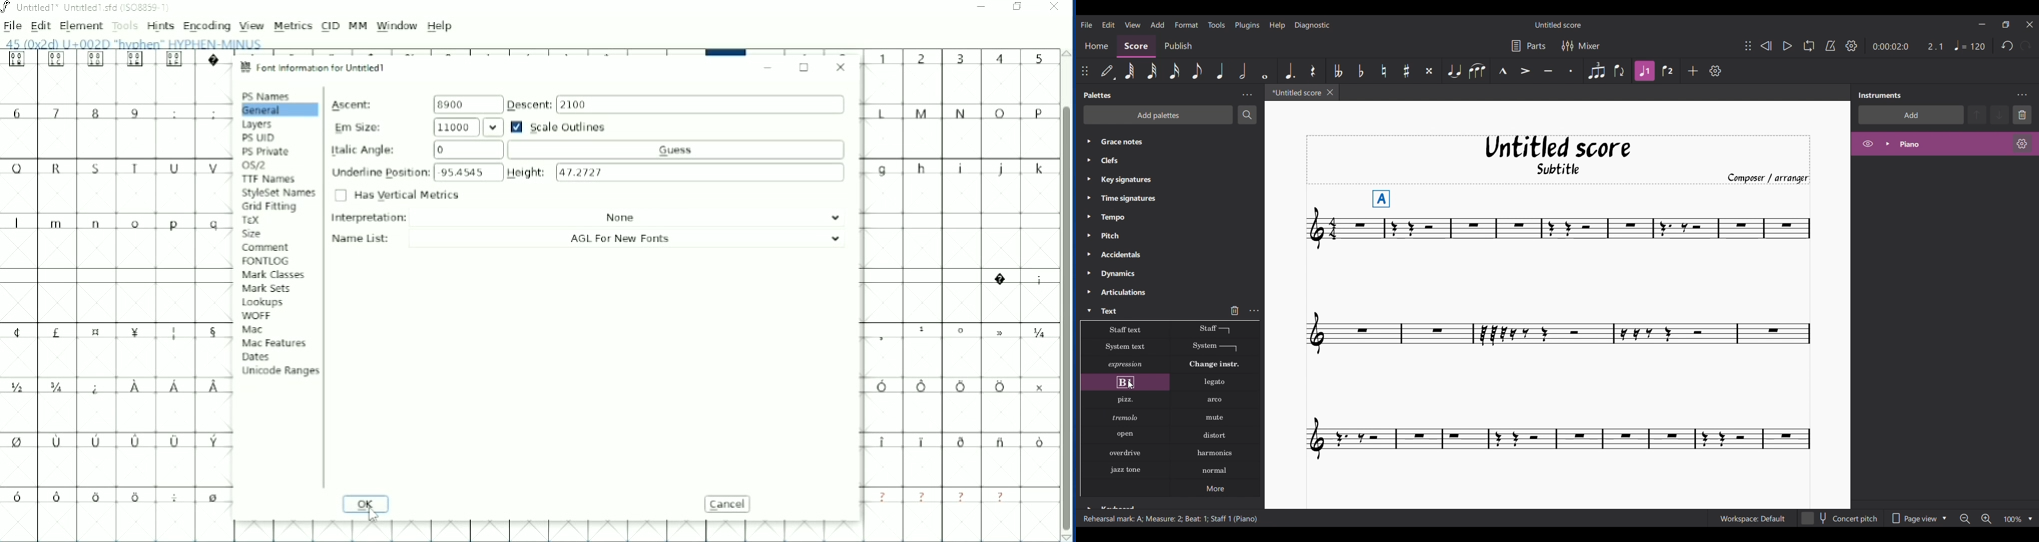 Image resolution: width=2044 pixels, height=560 pixels. Describe the element at coordinates (2006, 25) in the screenshot. I see `Show interface in a smaller tab` at that location.